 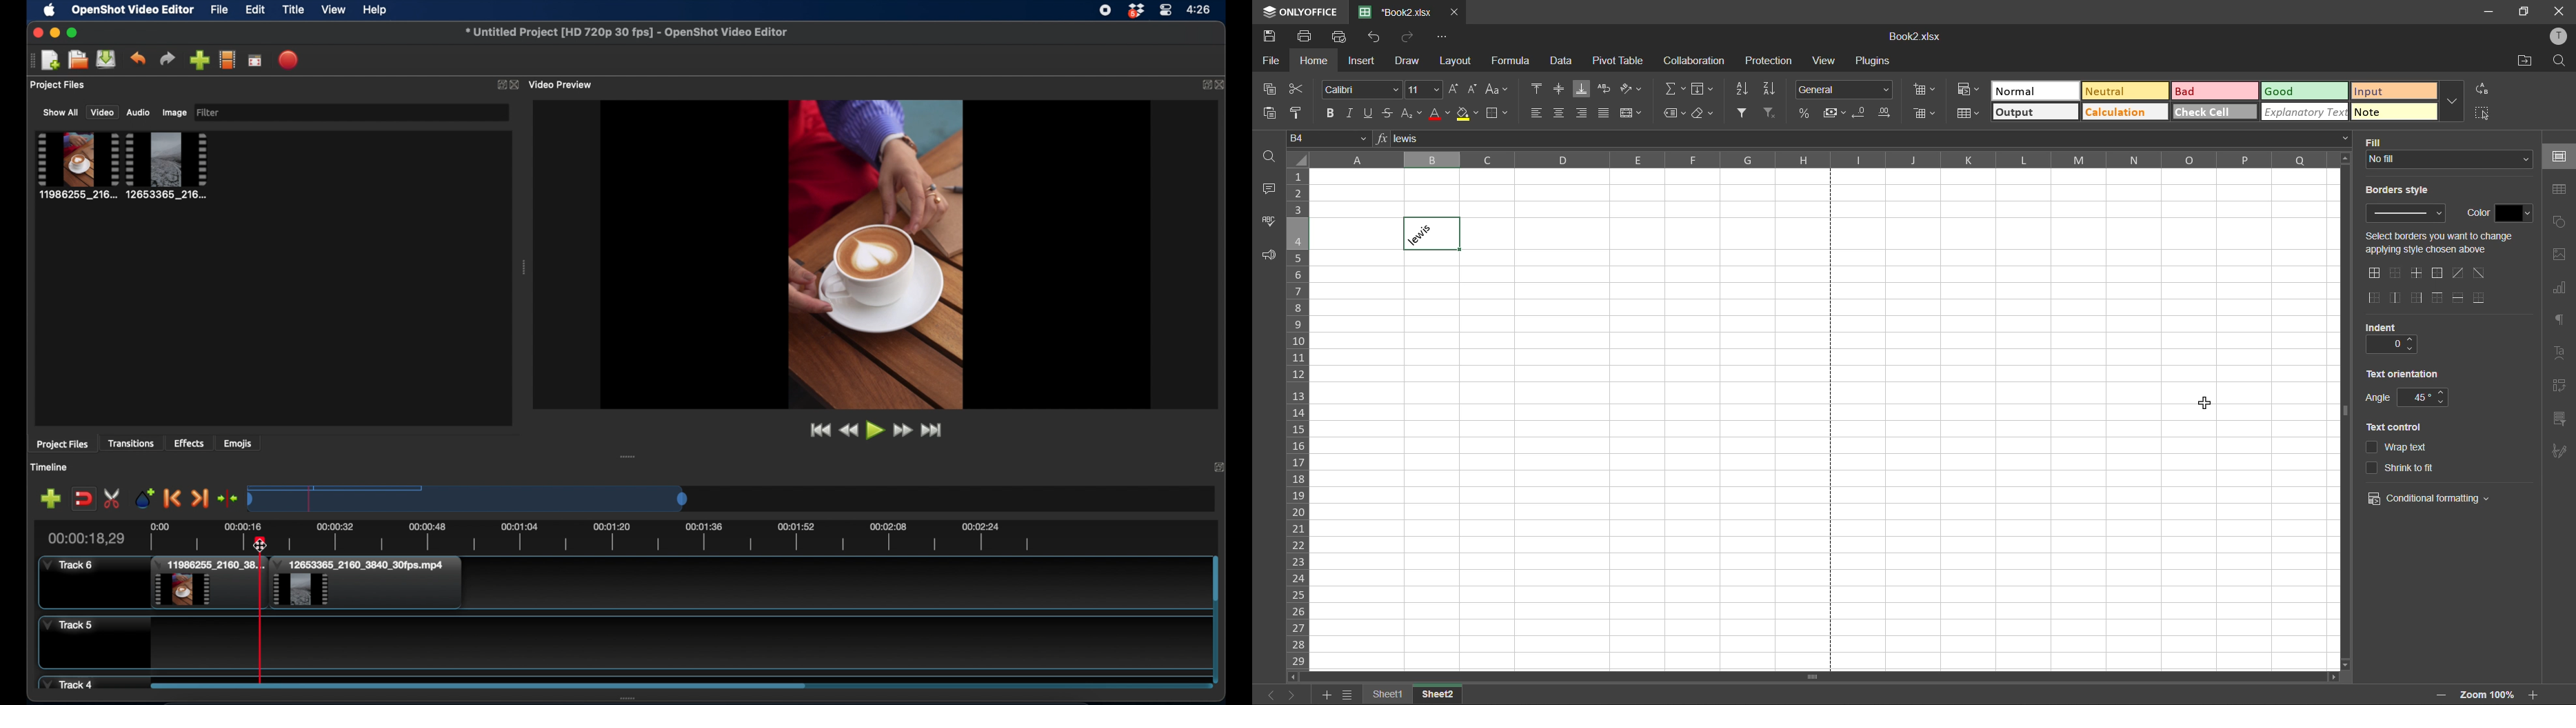 I want to click on collaboration, so click(x=1694, y=62).